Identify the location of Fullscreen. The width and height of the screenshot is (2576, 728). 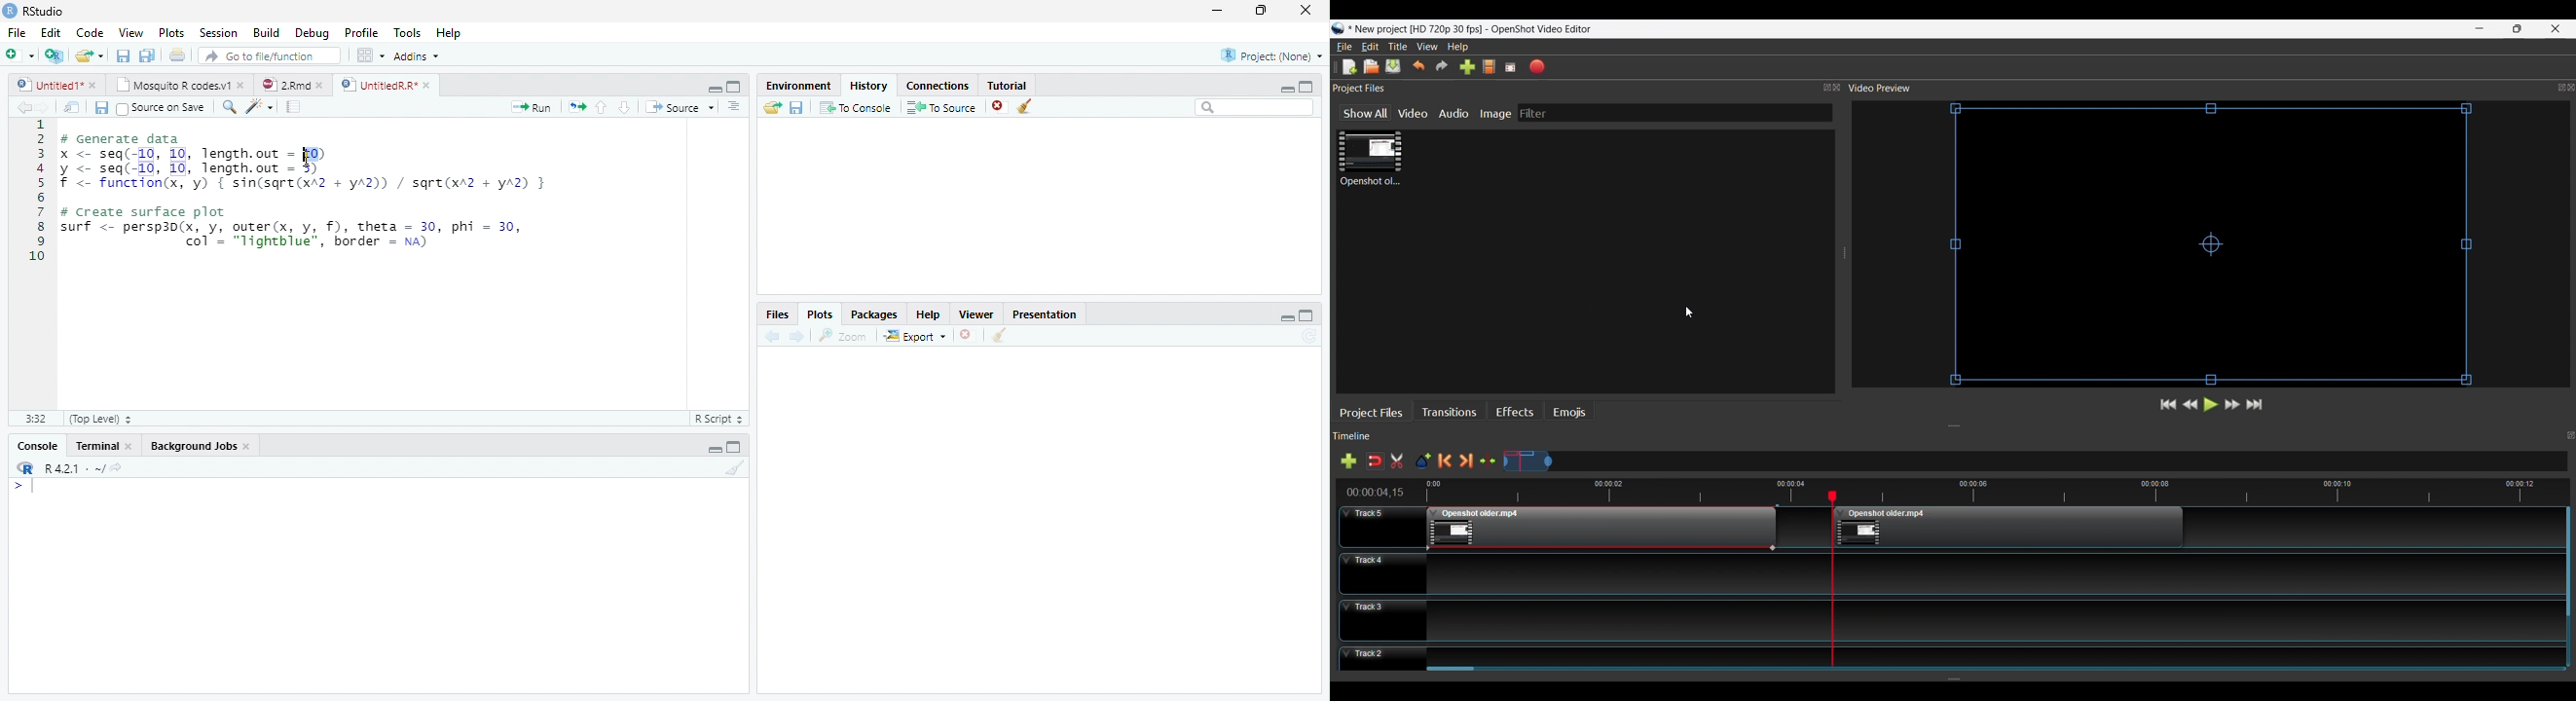
(1512, 67).